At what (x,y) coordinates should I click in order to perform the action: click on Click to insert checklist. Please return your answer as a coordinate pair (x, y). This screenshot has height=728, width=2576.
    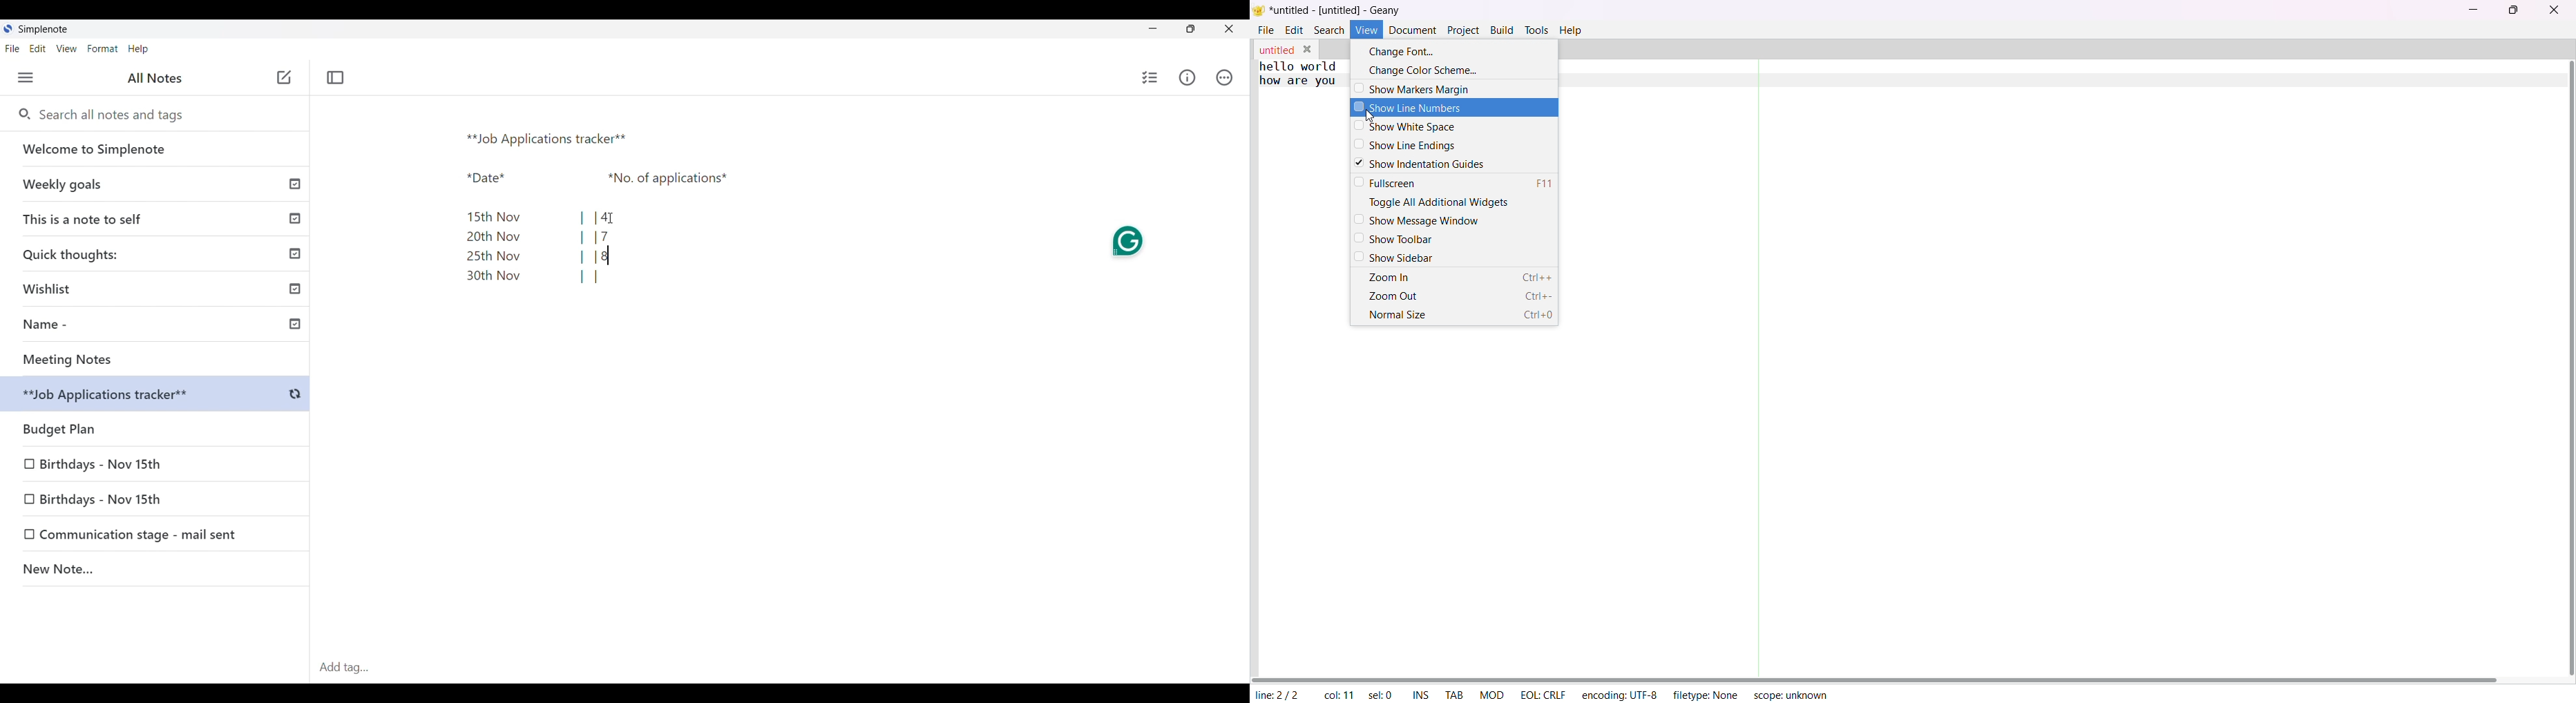
    Looking at the image, I should click on (1151, 77).